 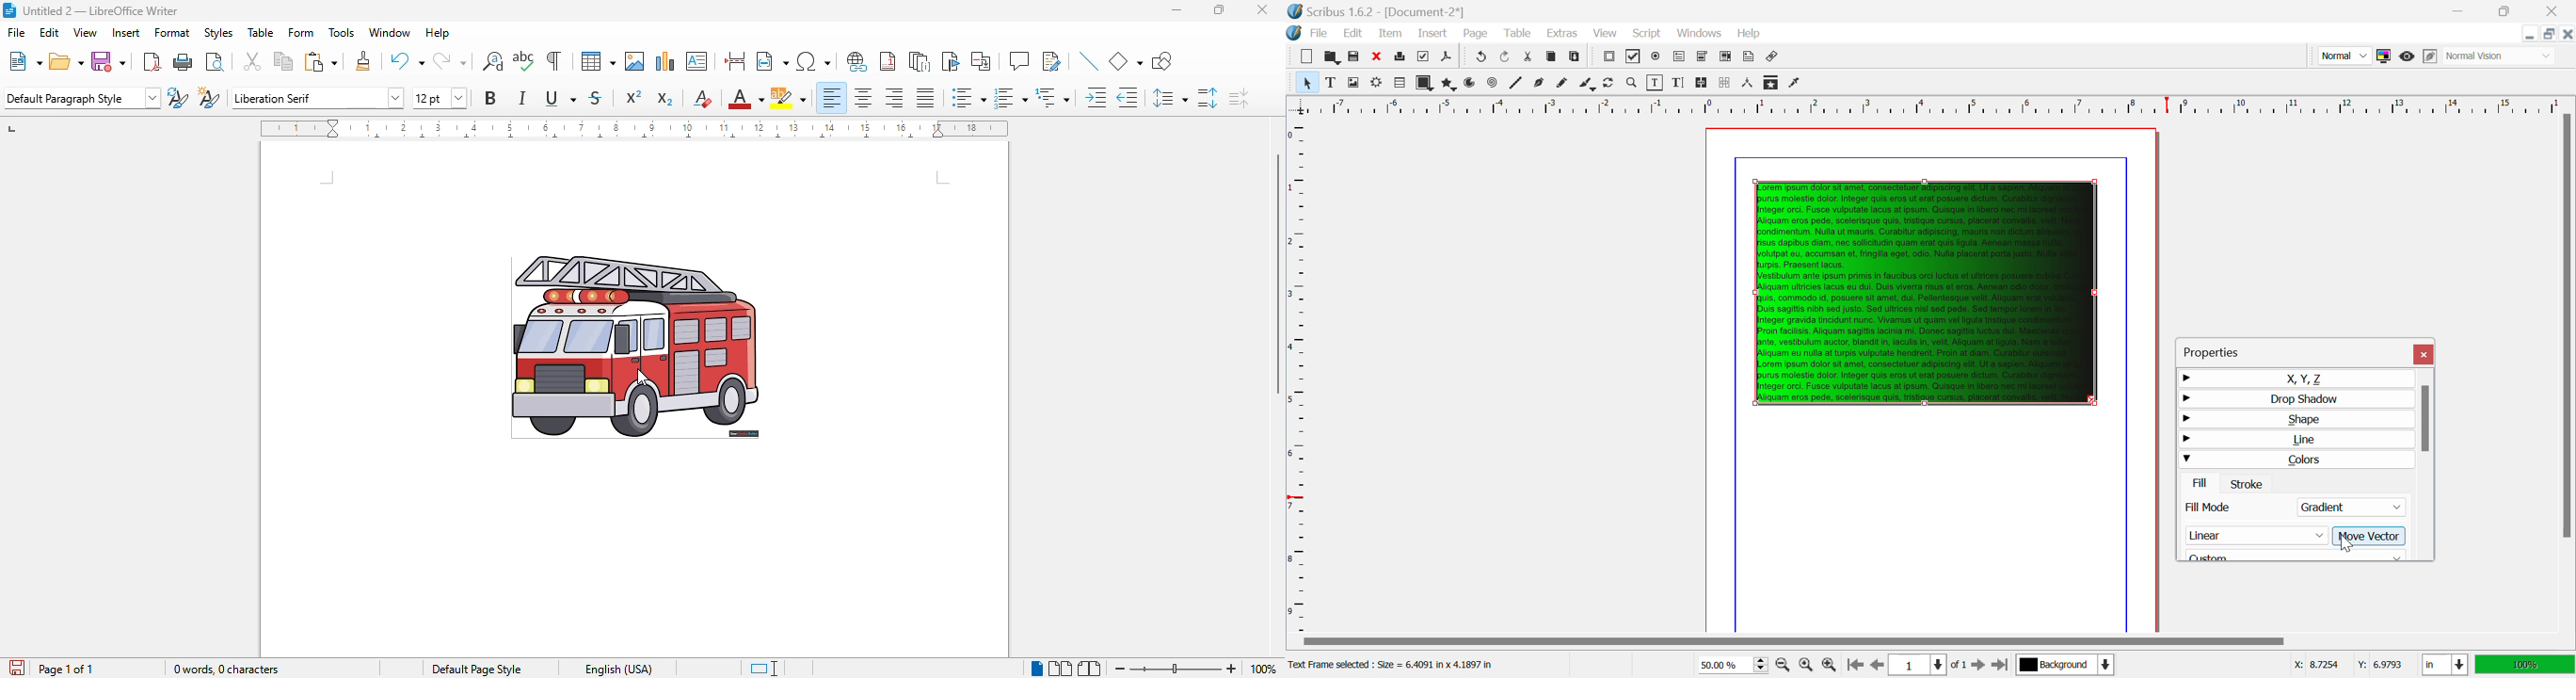 What do you see at coordinates (618, 669) in the screenshot?
I see `text language` at bounding box center [618, 669].